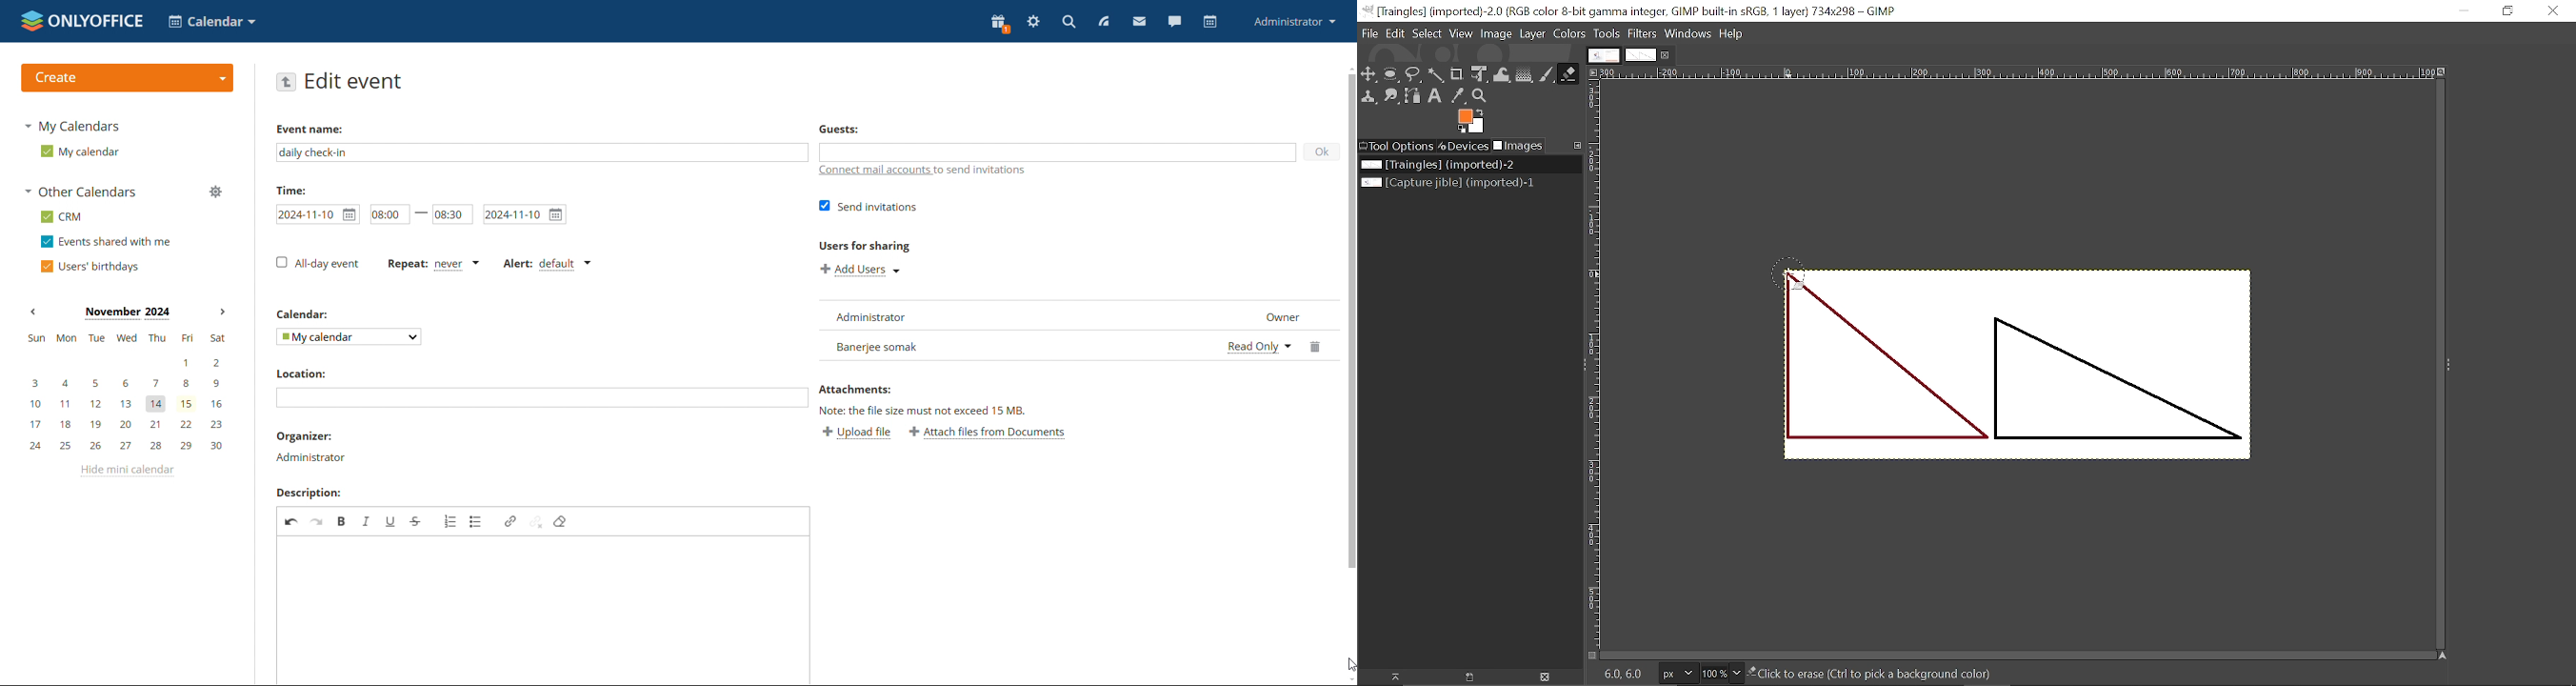 This screenshot has width=2576, height=700. What do you see at coordinates (127, 78) in the screenshot?
I see `create` at bounding box center [127, 78].